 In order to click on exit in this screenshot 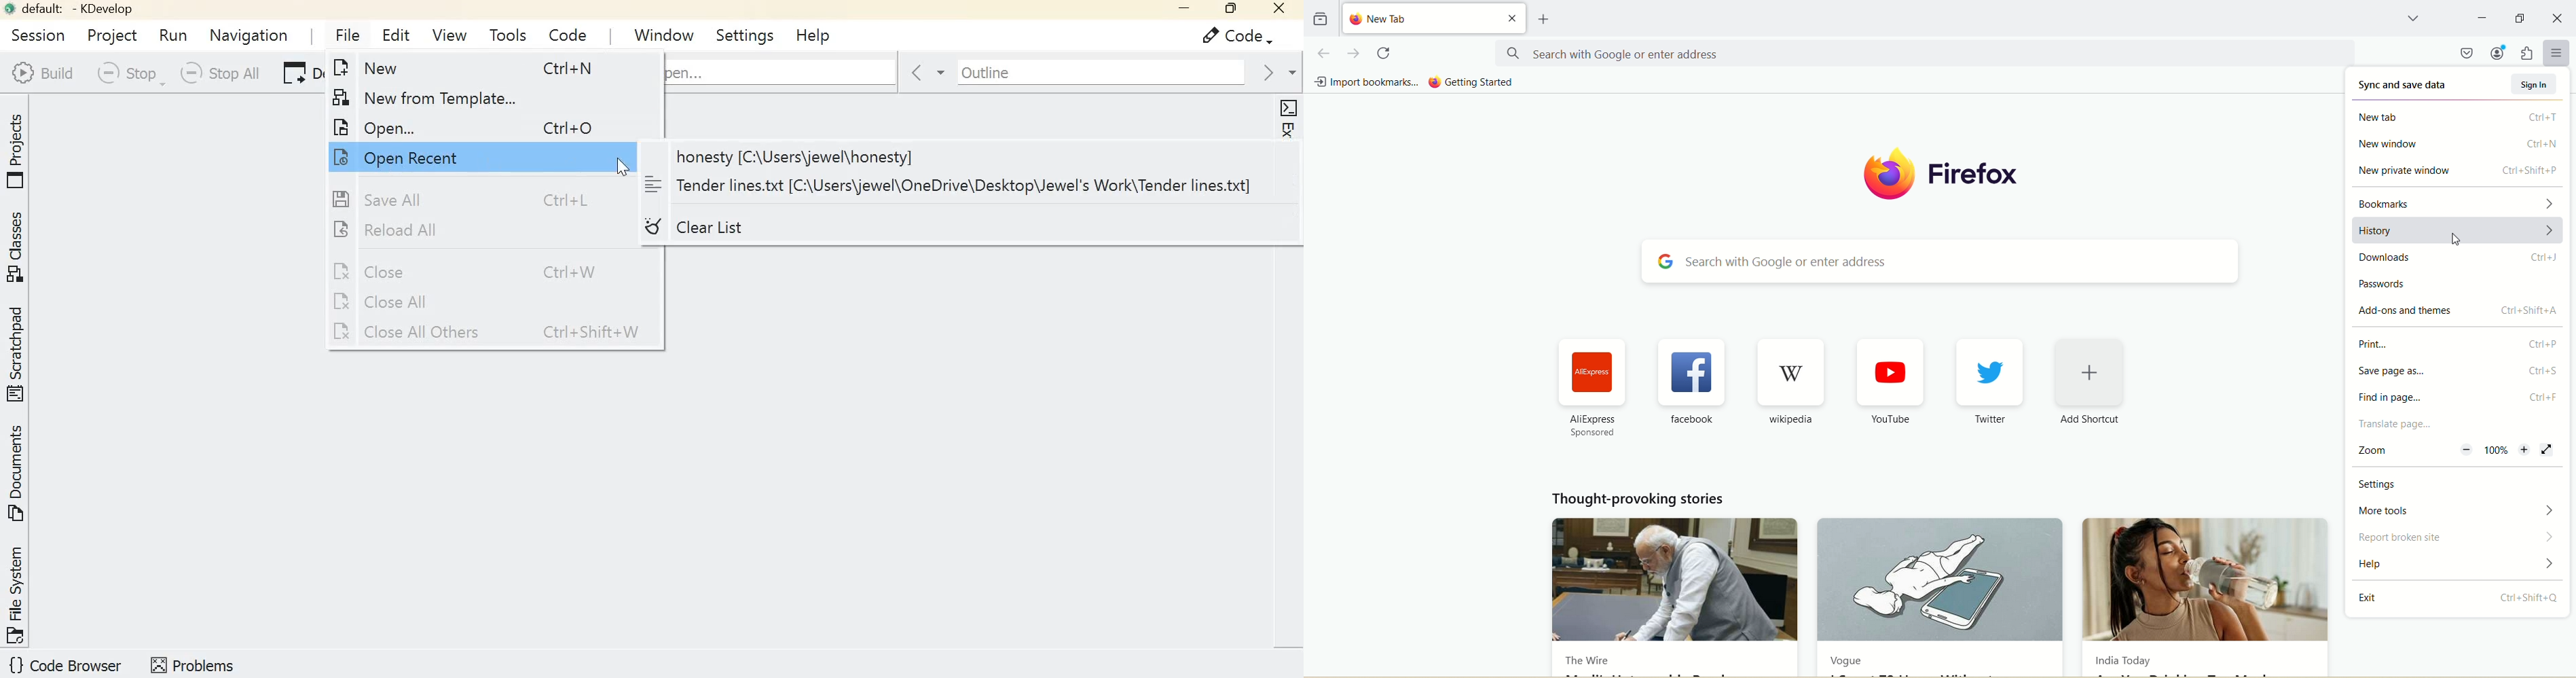, I will do `click(2457, 599)`.